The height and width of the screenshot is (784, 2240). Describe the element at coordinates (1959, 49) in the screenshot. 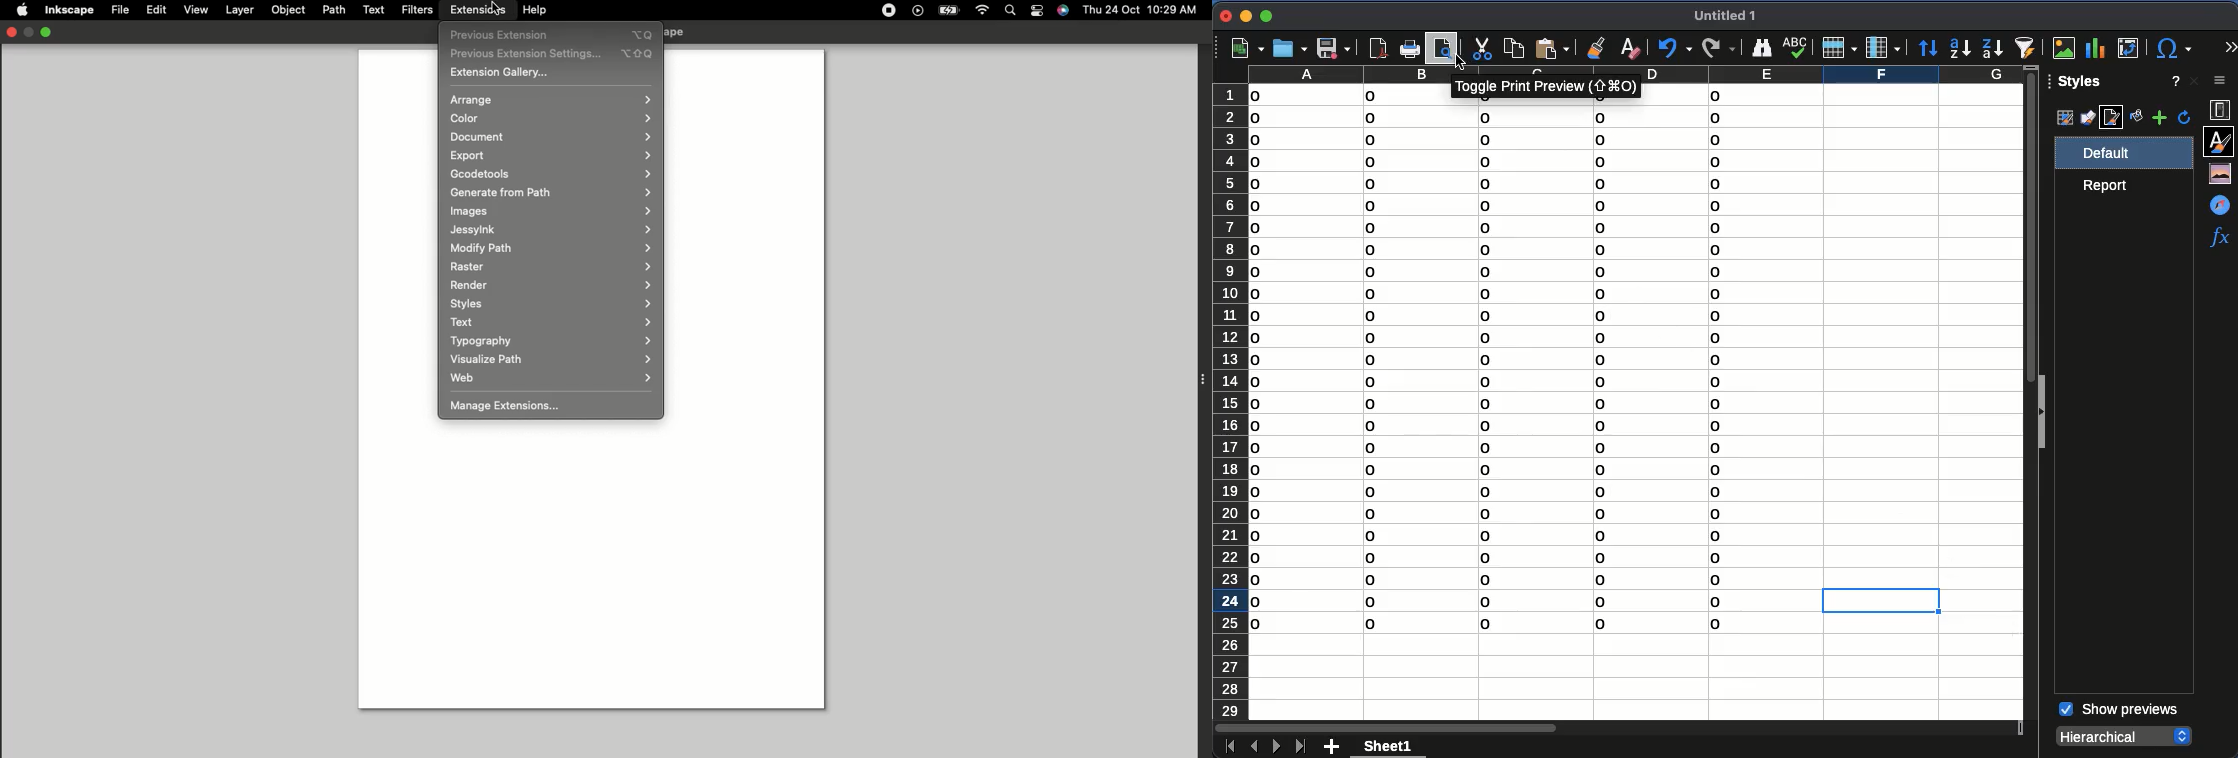

I see `ascending` at that location.